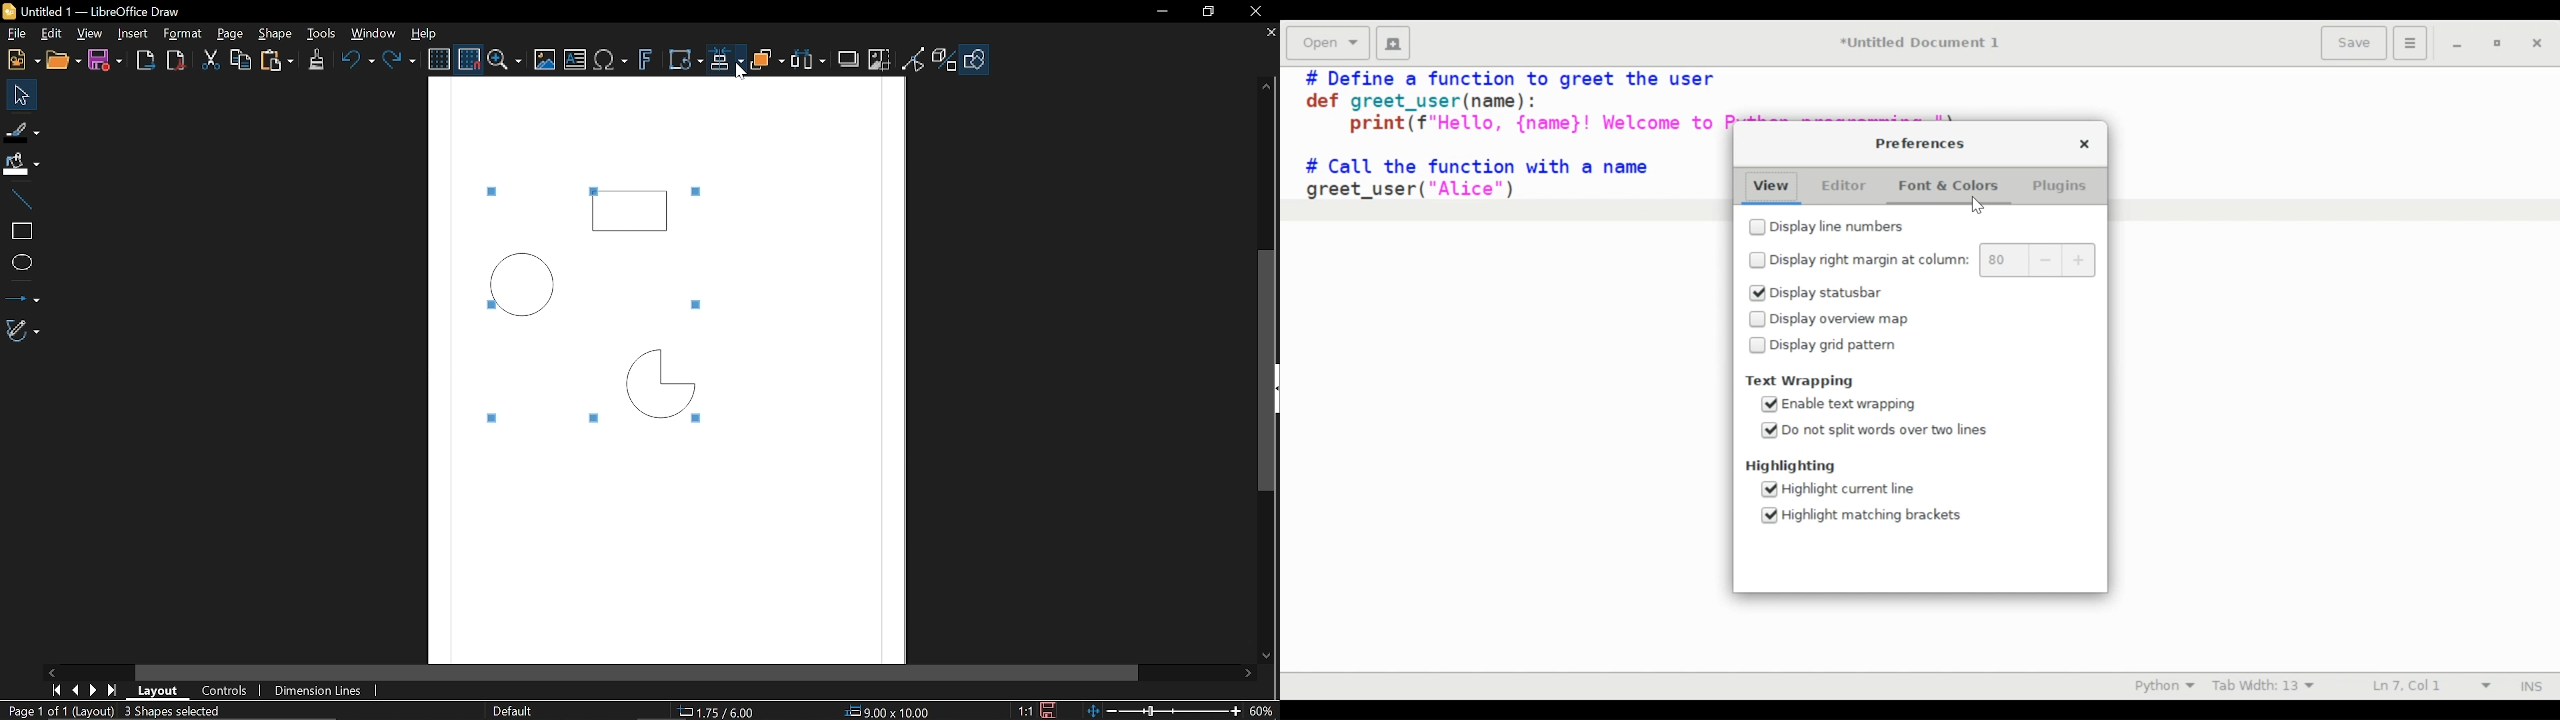  What do you see at coordinates (697, 190) in the screenshot?
I see `Tiny square marked around the selected objects` at bounding box center [697, 190].